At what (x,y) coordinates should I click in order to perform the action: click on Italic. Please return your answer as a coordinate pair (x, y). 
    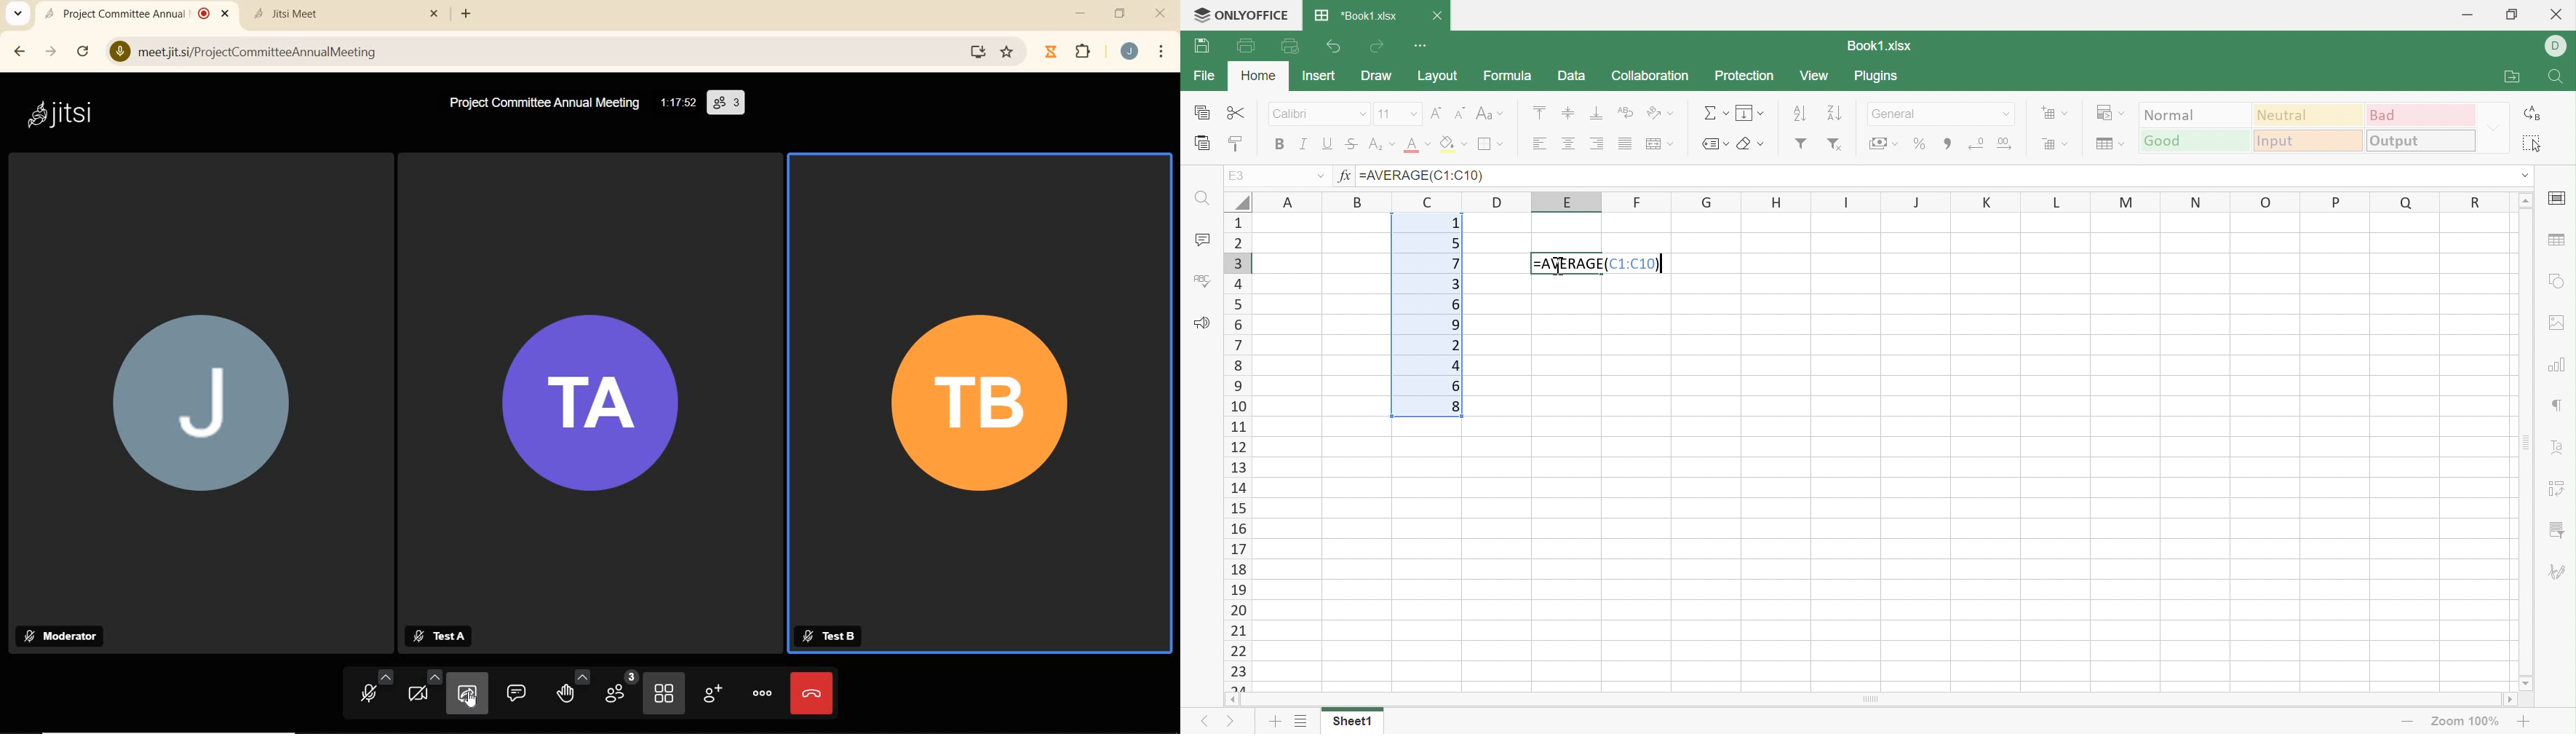
    Looking at the image, I should click on (1305, 145).